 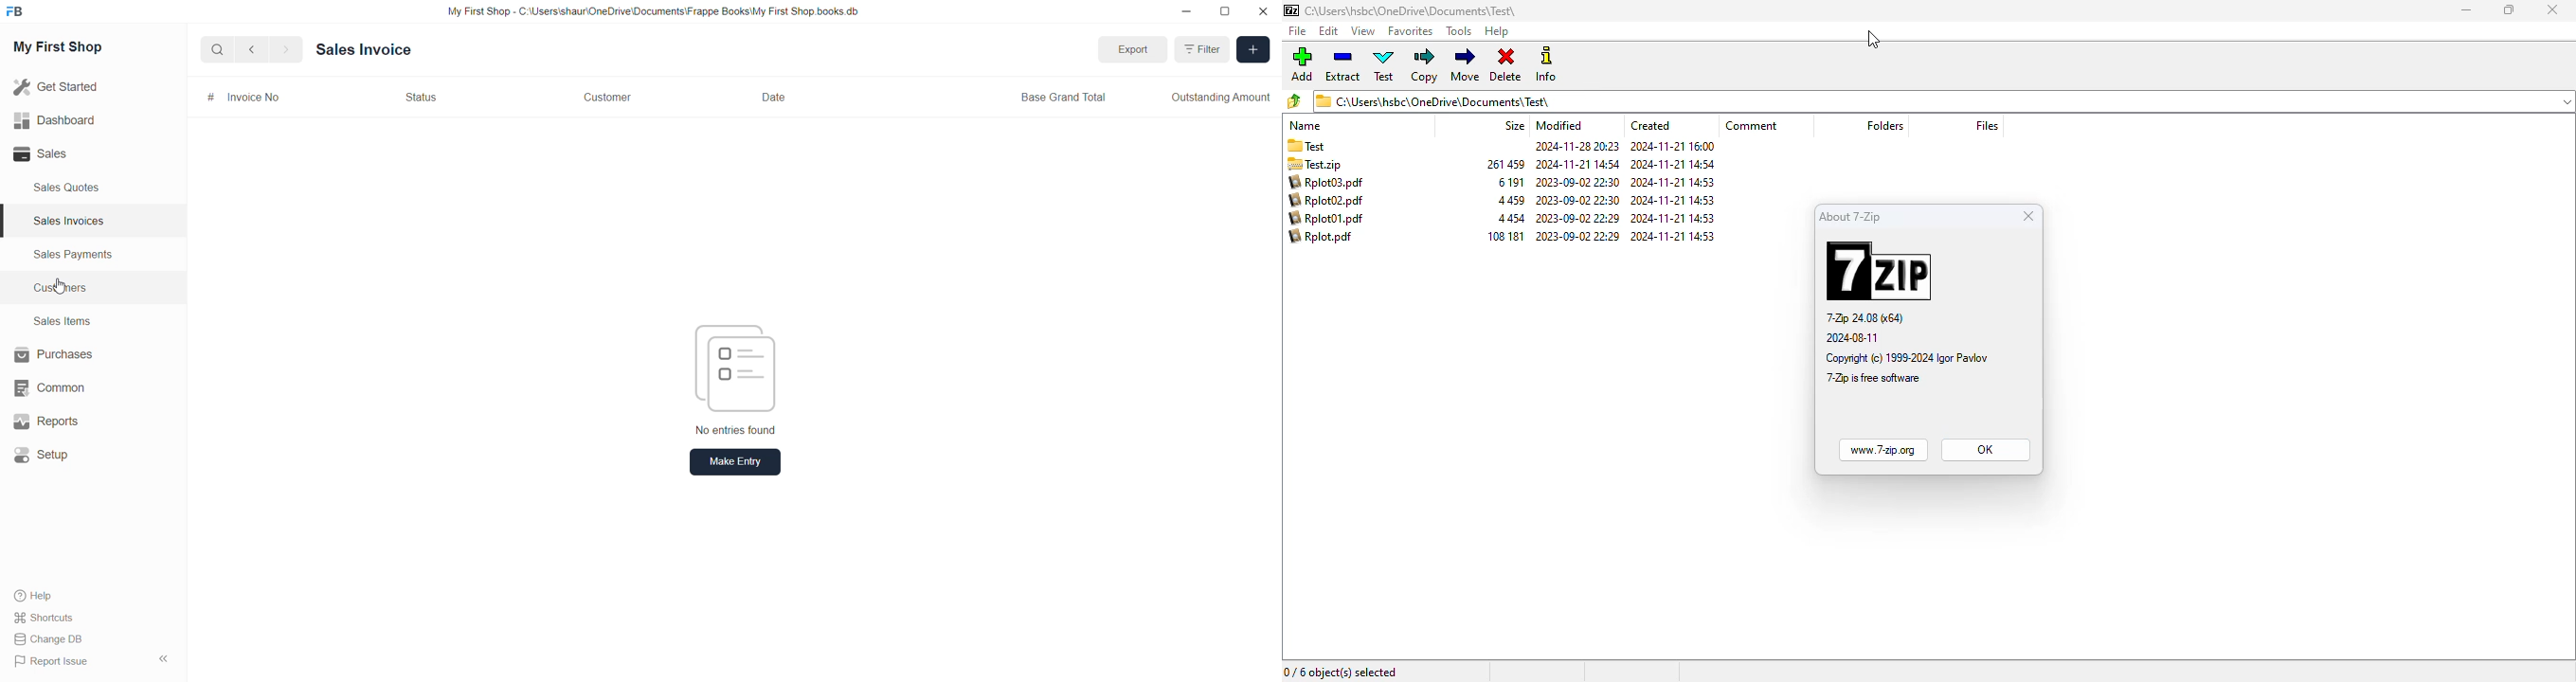 I want to click on close, so click(x=1262, y=12).